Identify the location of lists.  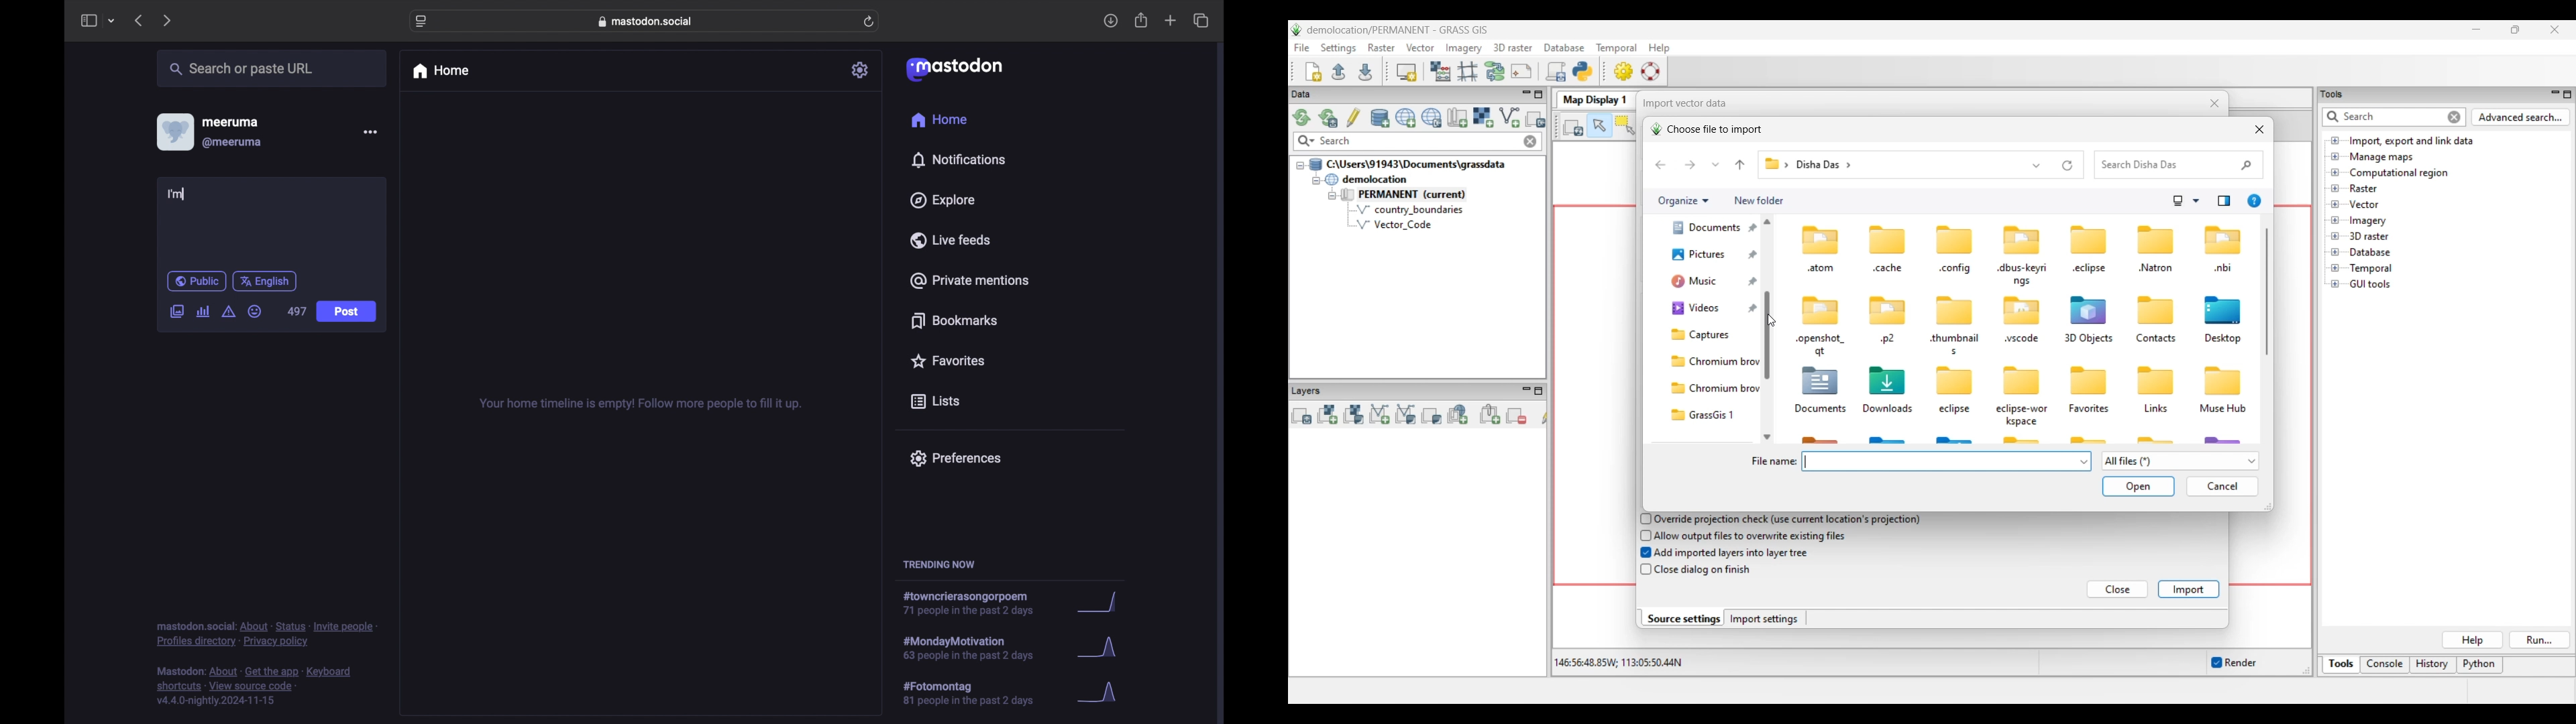
(935, 402).